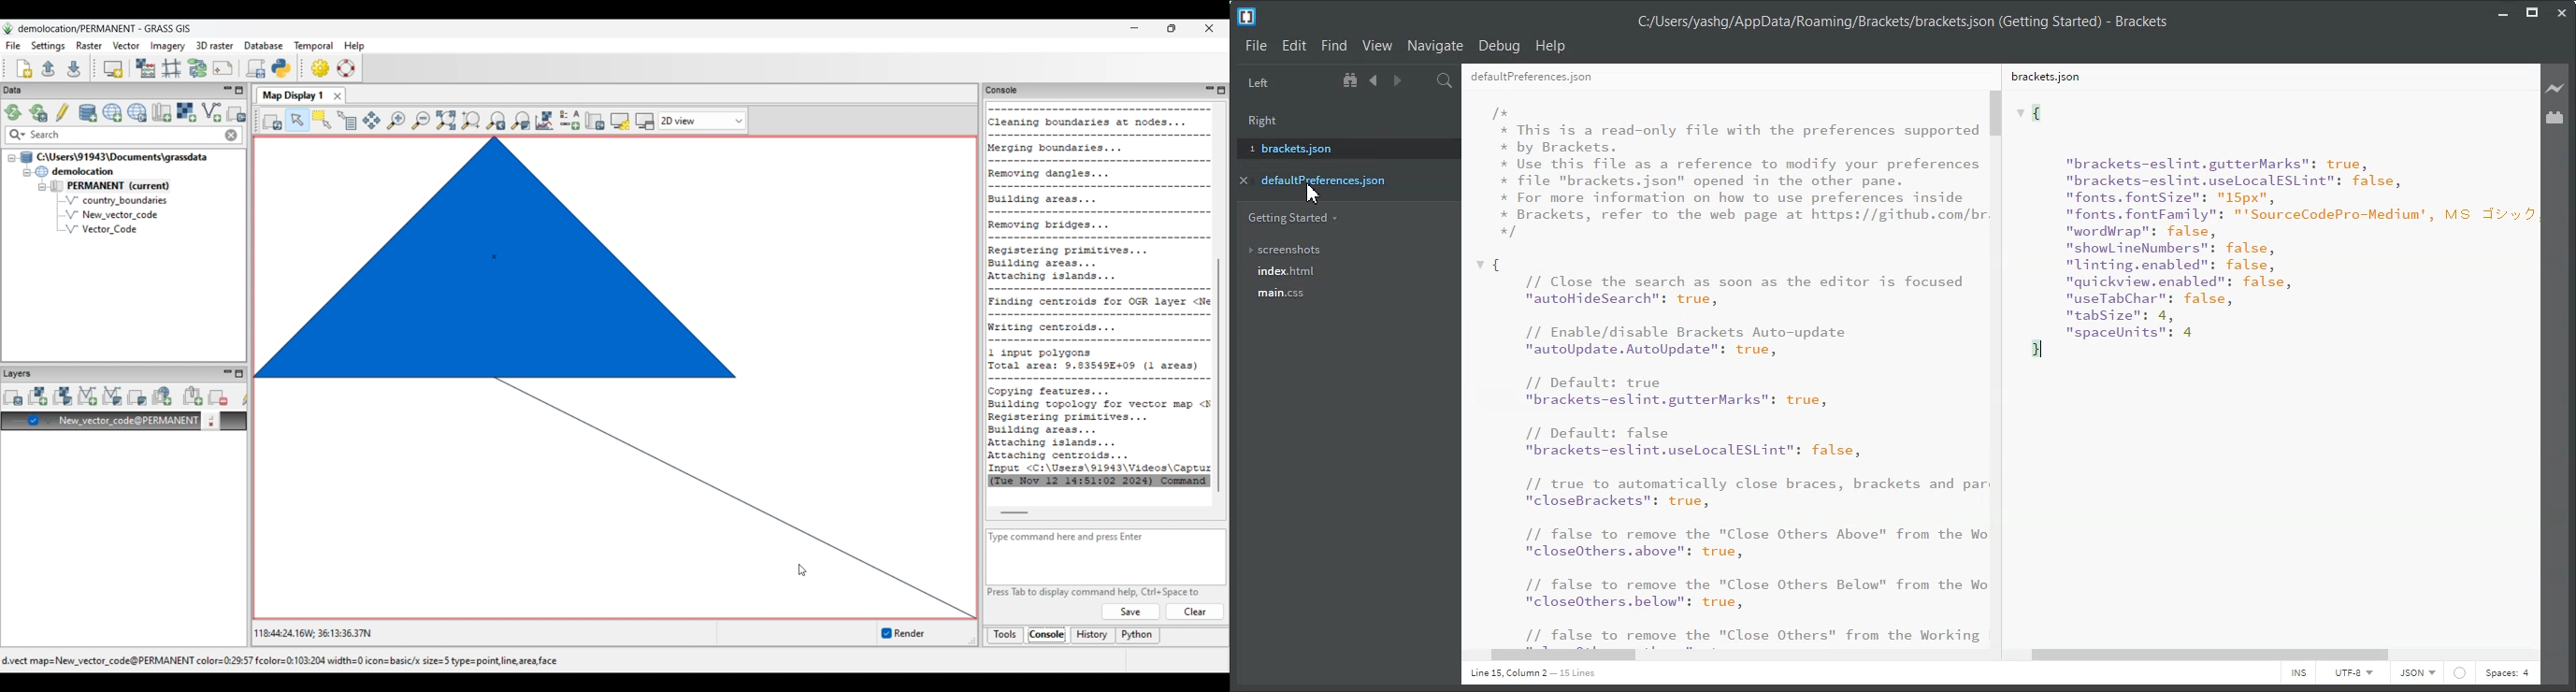 The width and height of the screenshot is (2576, 700). Describe the element at coordinates (297, 120) in the screenshot. I see `Pointer, current highlighted selection` at that location.